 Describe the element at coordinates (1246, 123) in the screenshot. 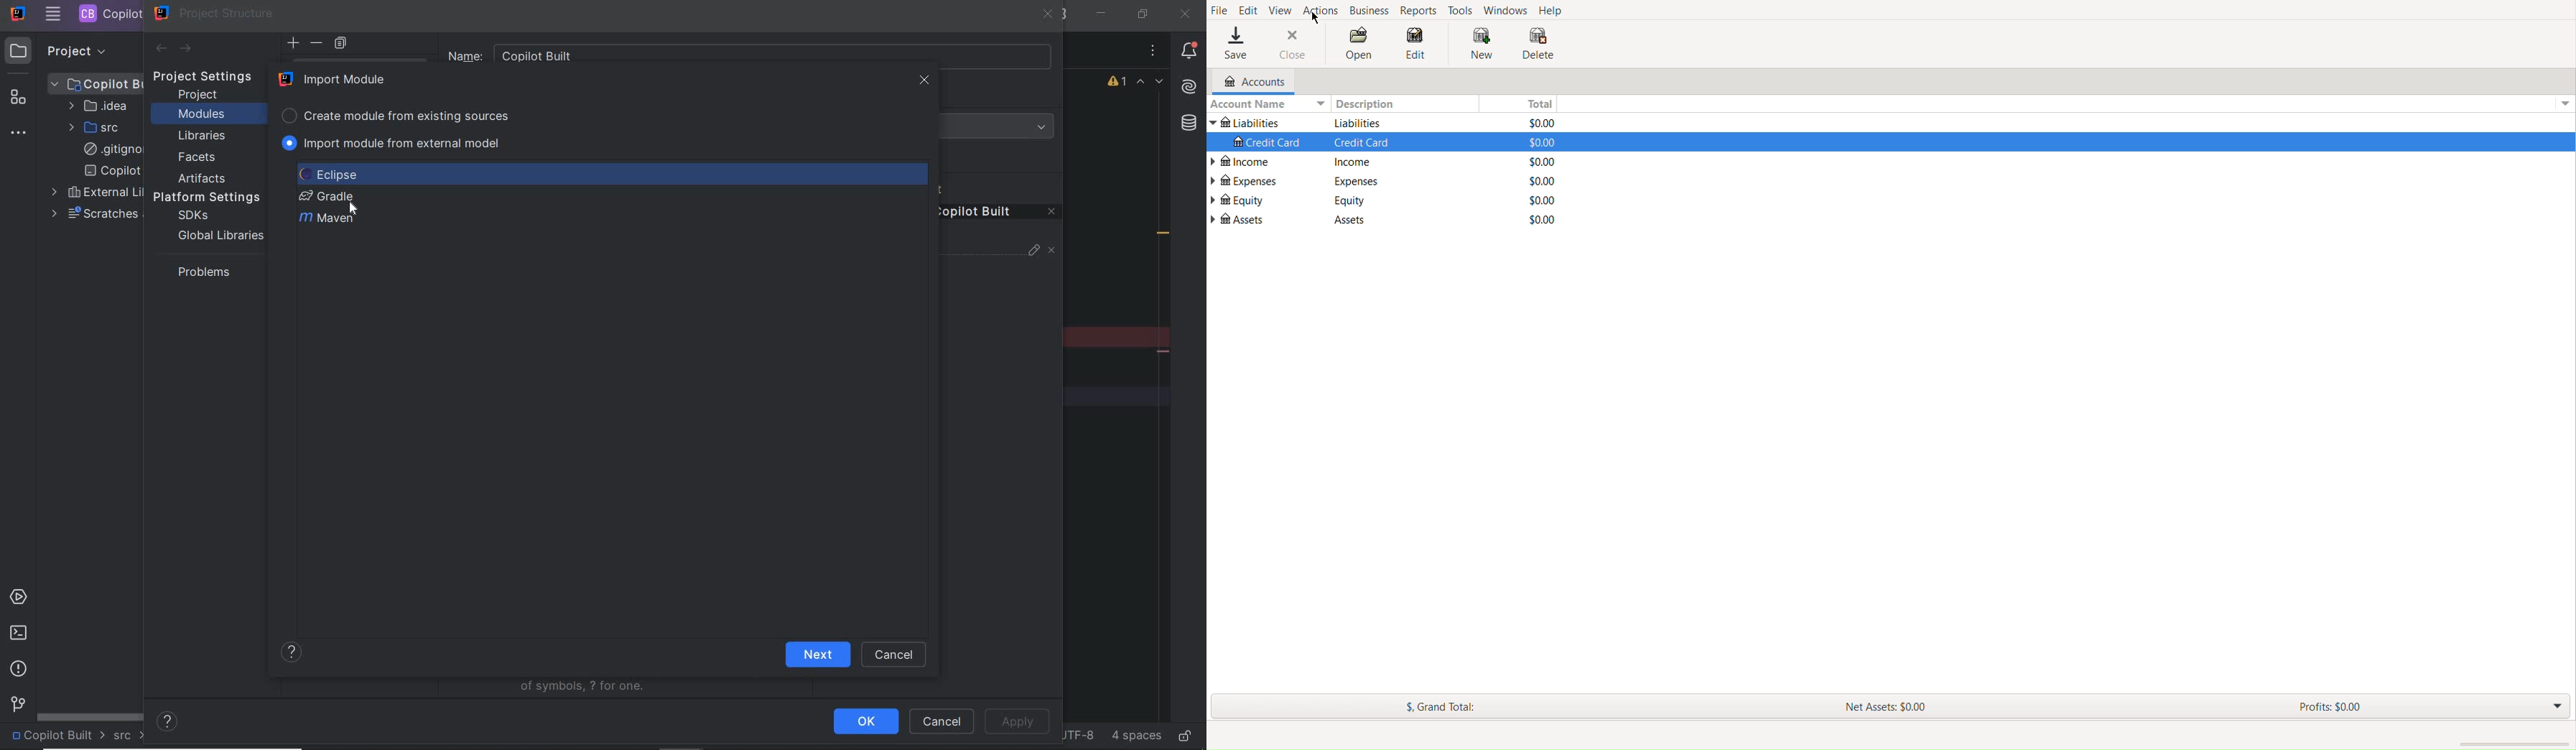

I see `Liabilities` at that location.